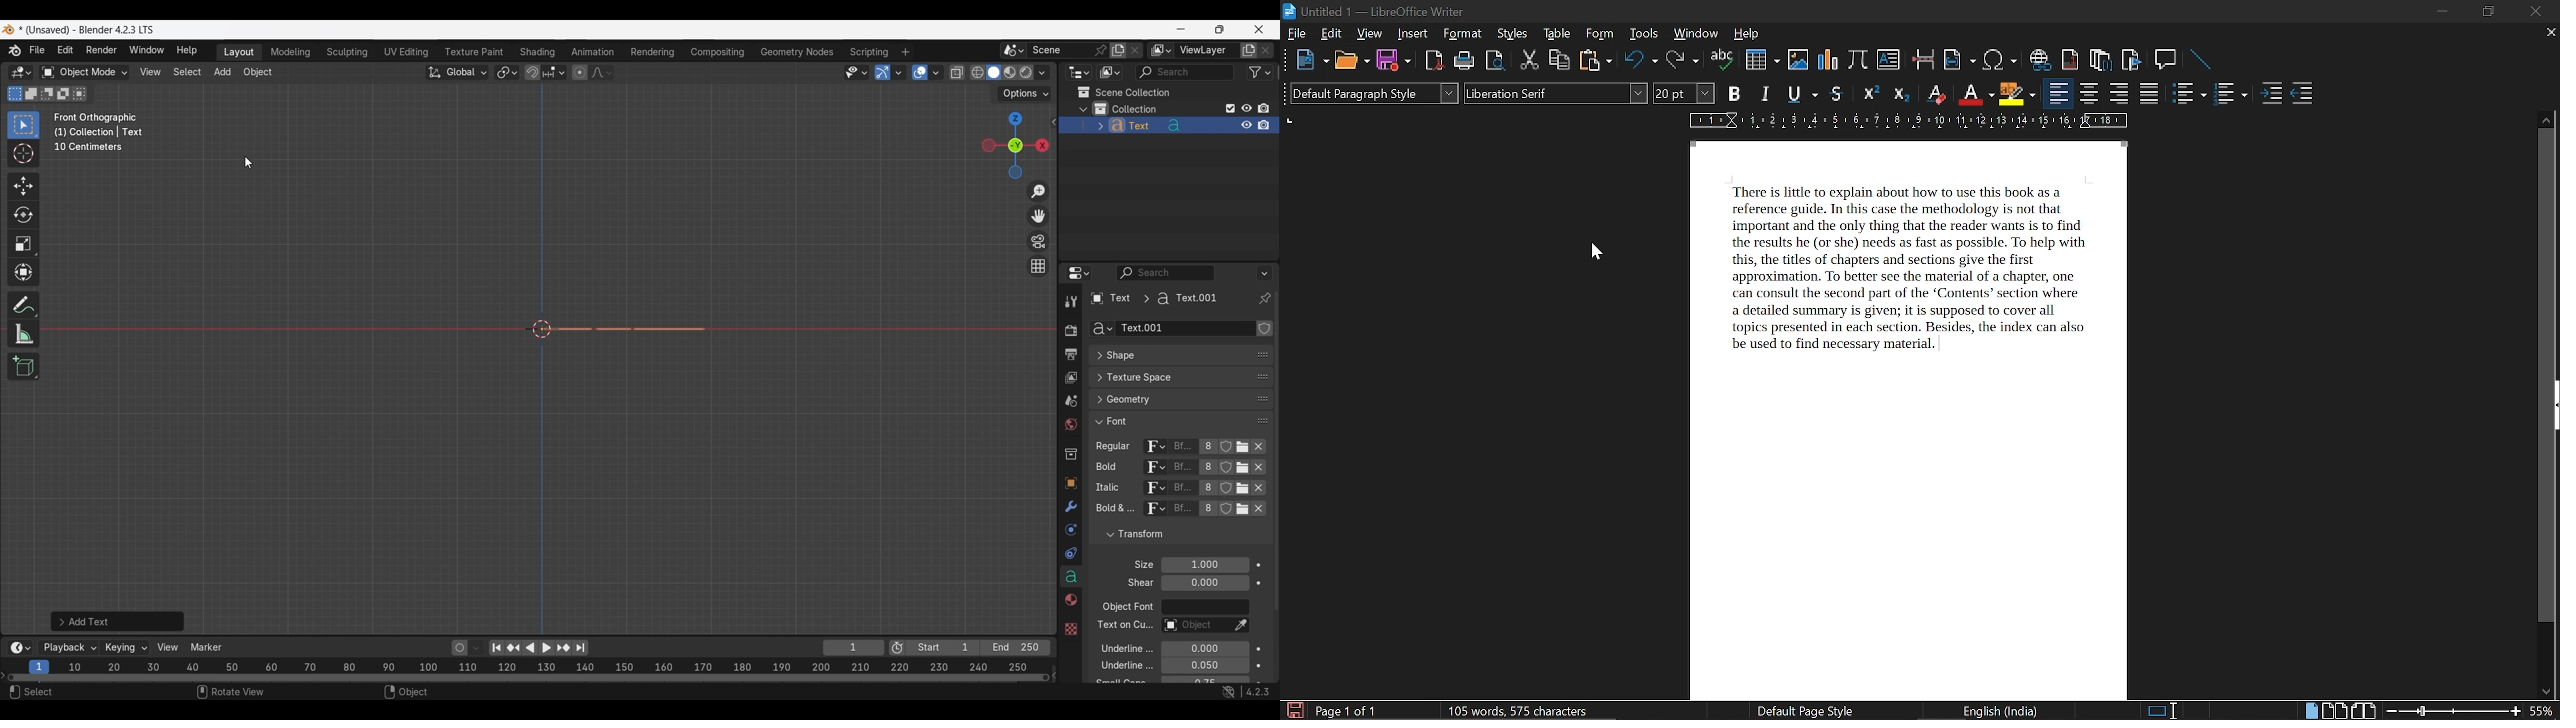 The image size is (2576, 728). I want to click on underline, so click(1119, 648).